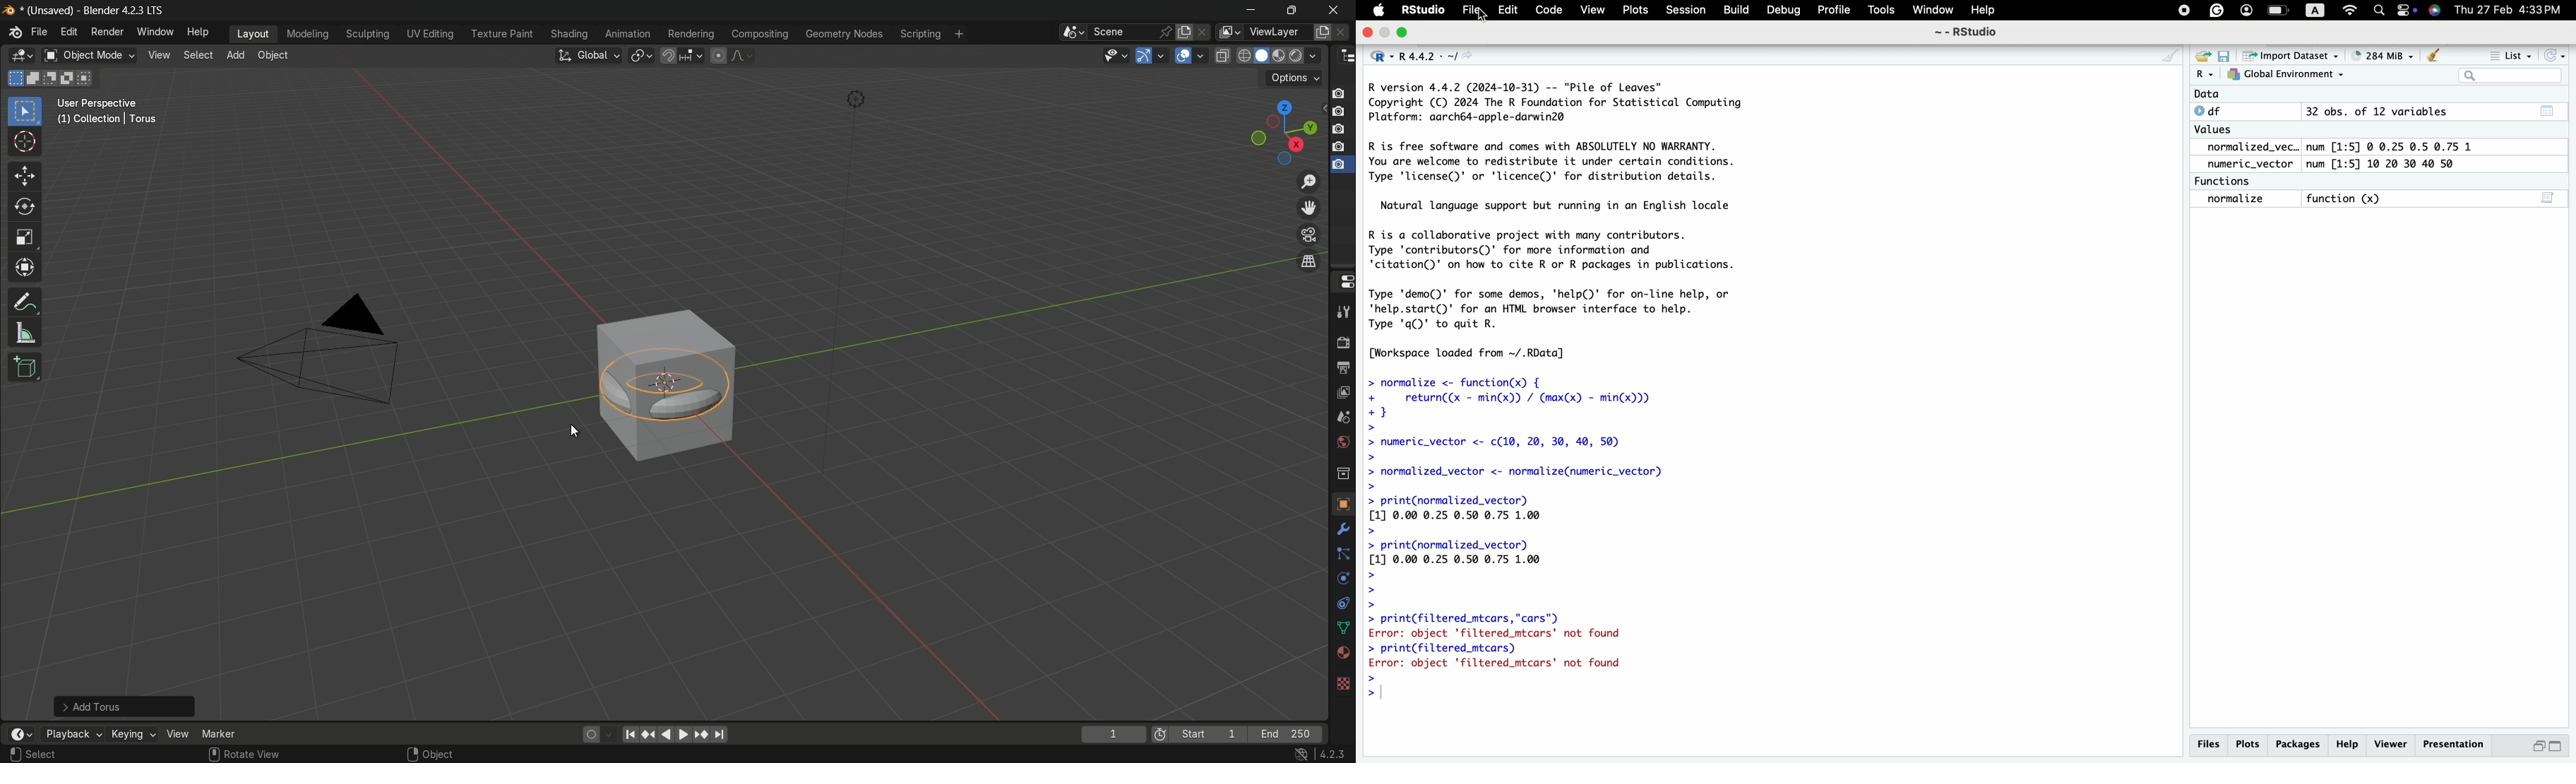  Describe the element at coordinates (177, 734) in the screenshot. I see `view` at that location.